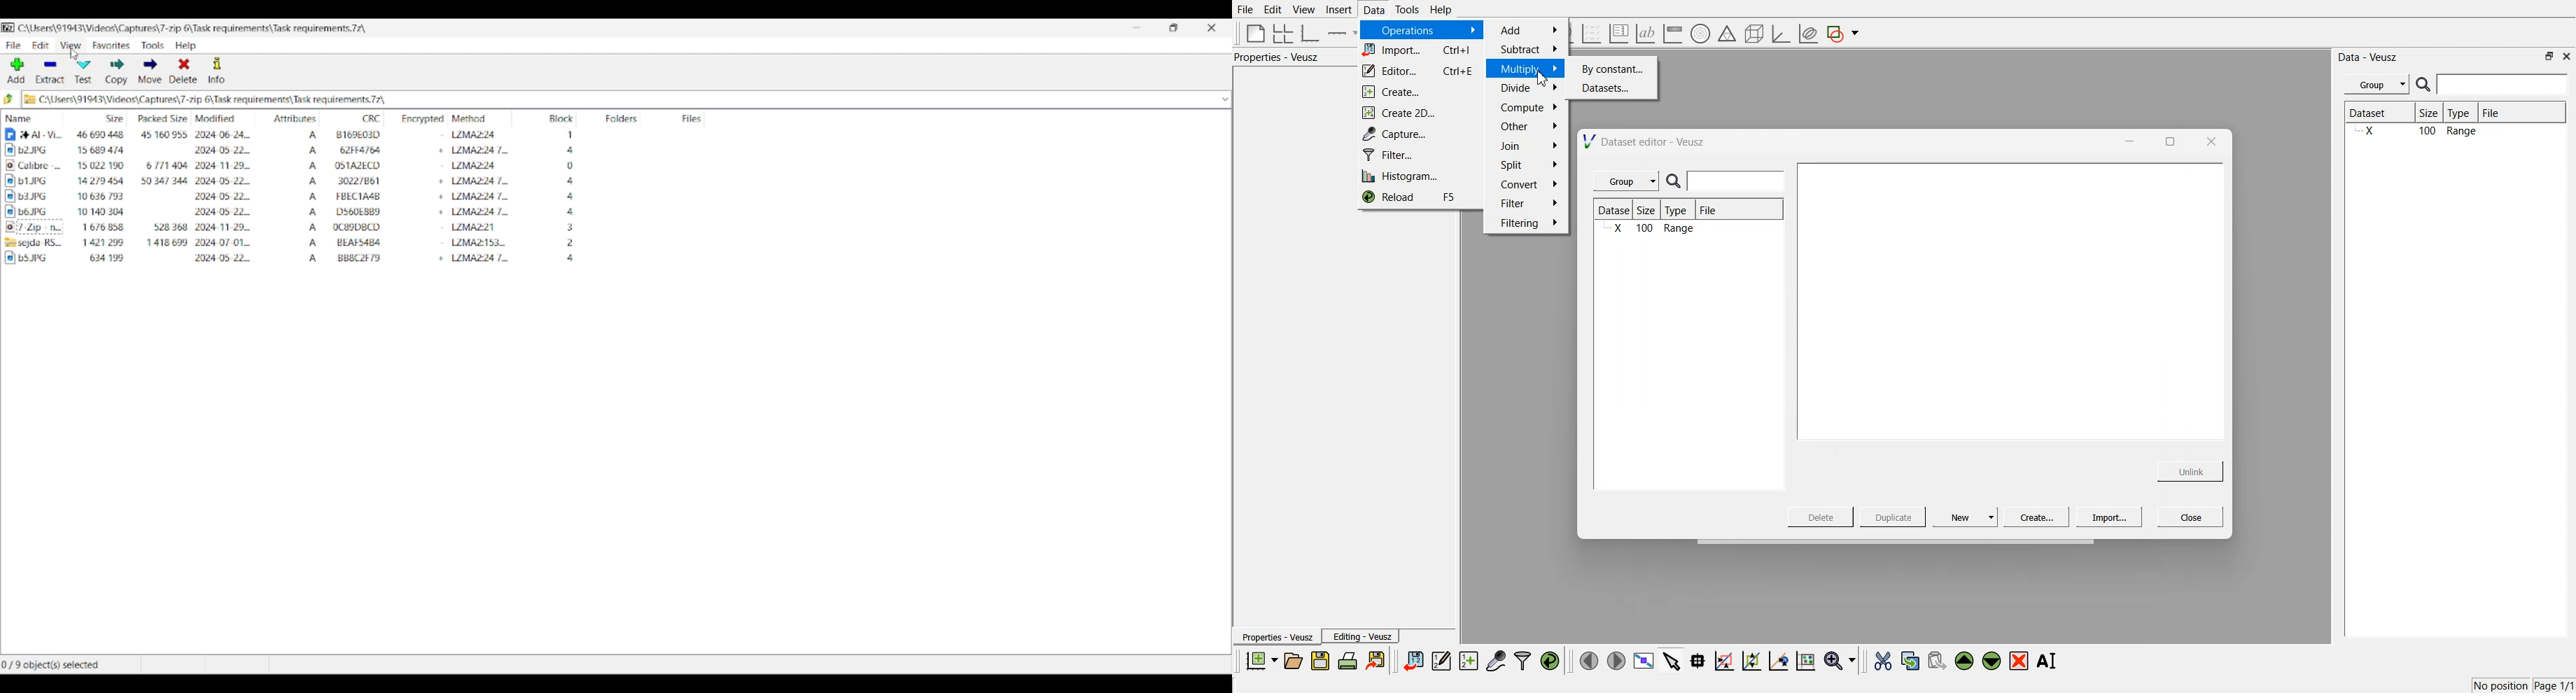 This screenshot has height=700, width=2576. What do you see at coordinates (1528, 68) in the screenshot?
I see `Multiply` at bounding box center [1528, 68].